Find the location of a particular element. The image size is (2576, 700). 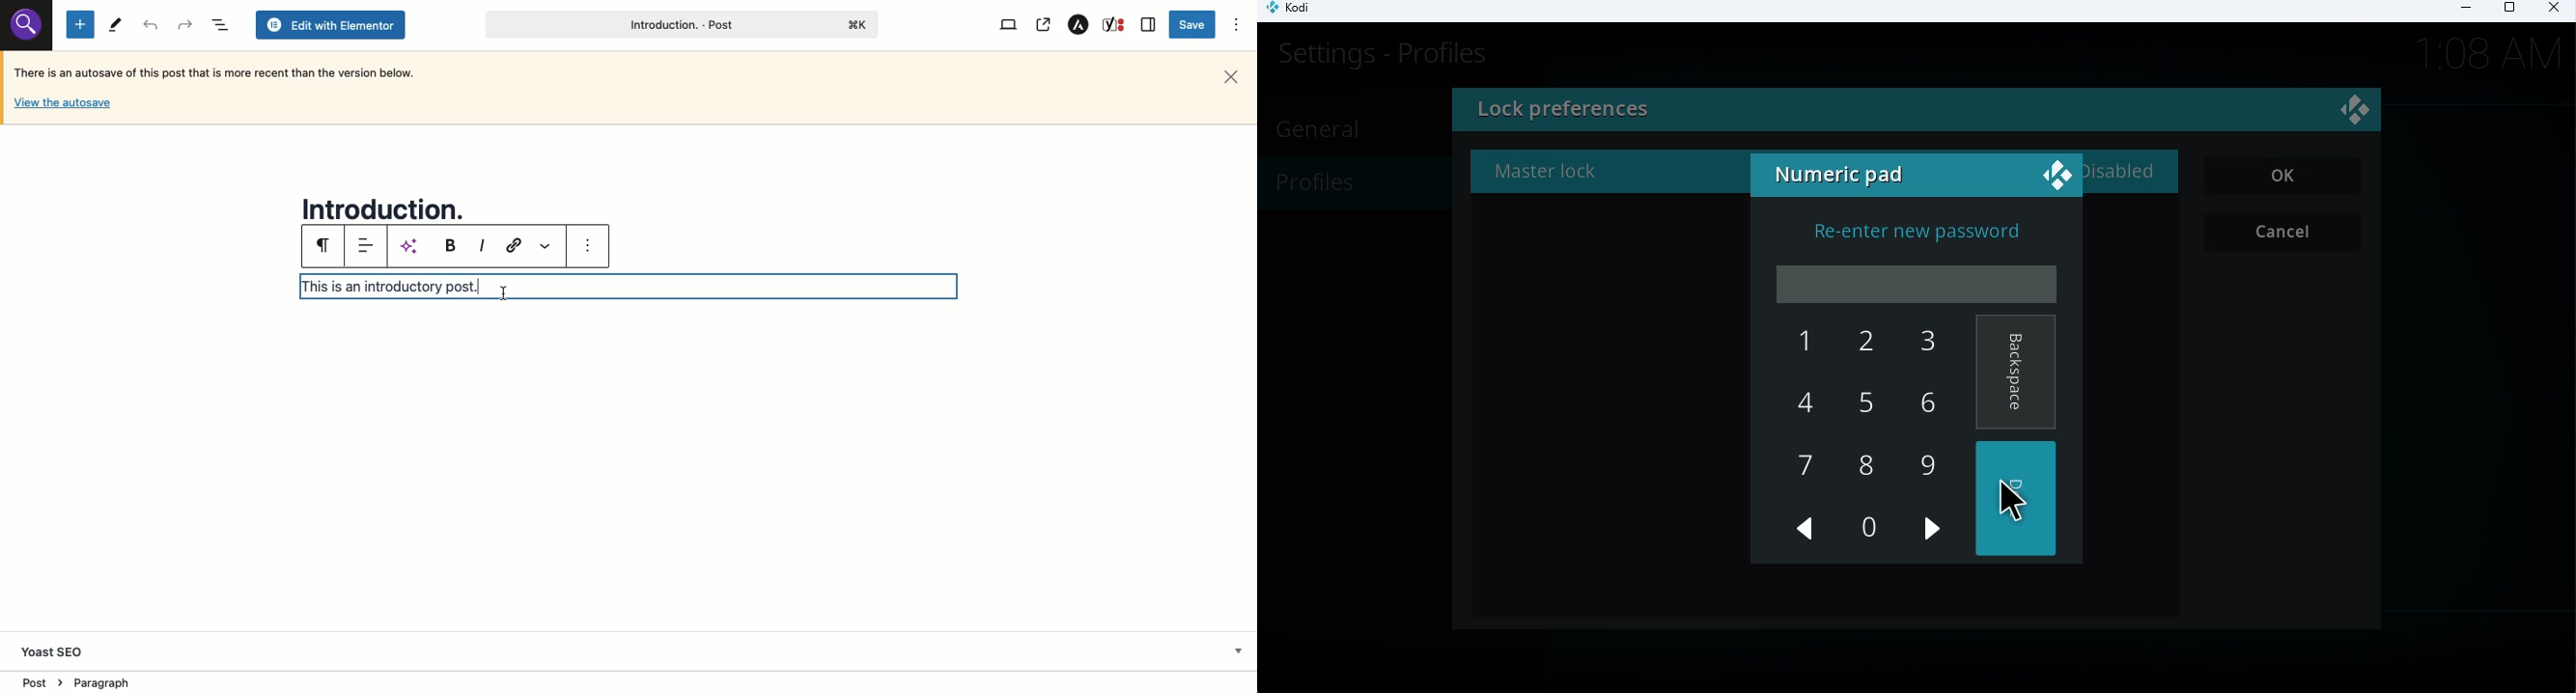

Logo is located at coordinates (2055, 173).